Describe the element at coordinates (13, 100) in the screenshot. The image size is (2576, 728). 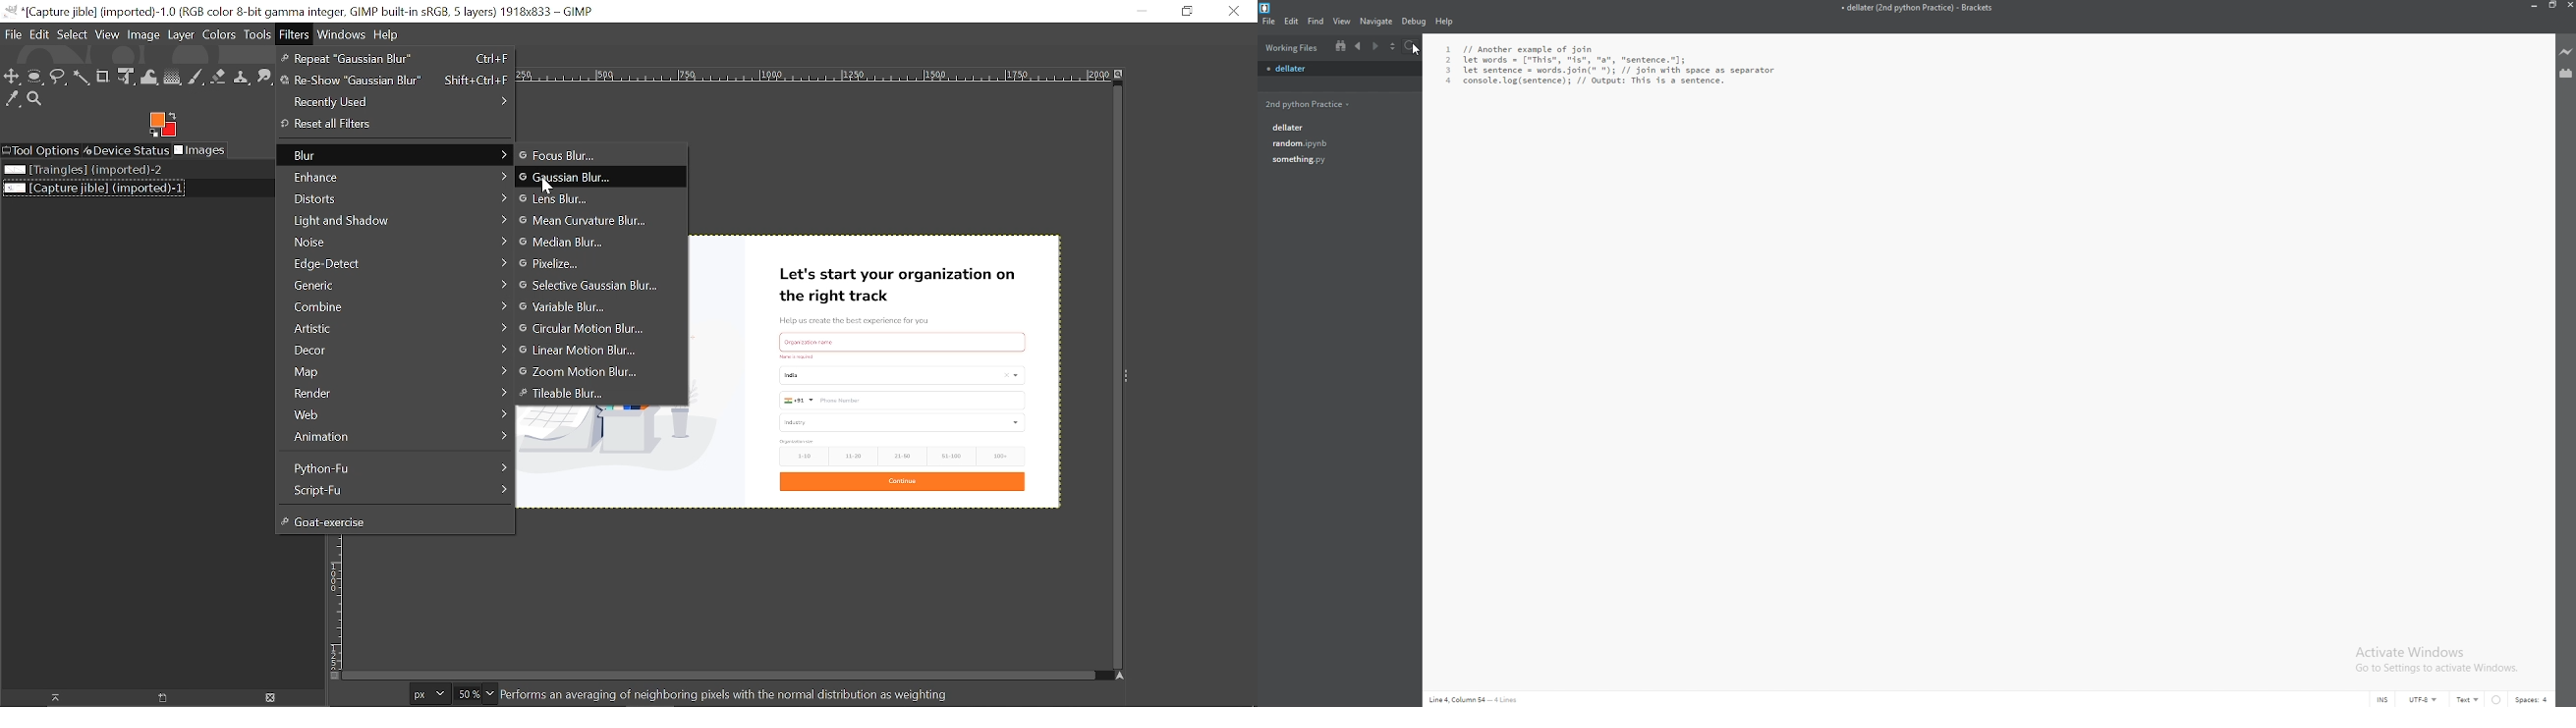
I see `Color picker tool` at that location.